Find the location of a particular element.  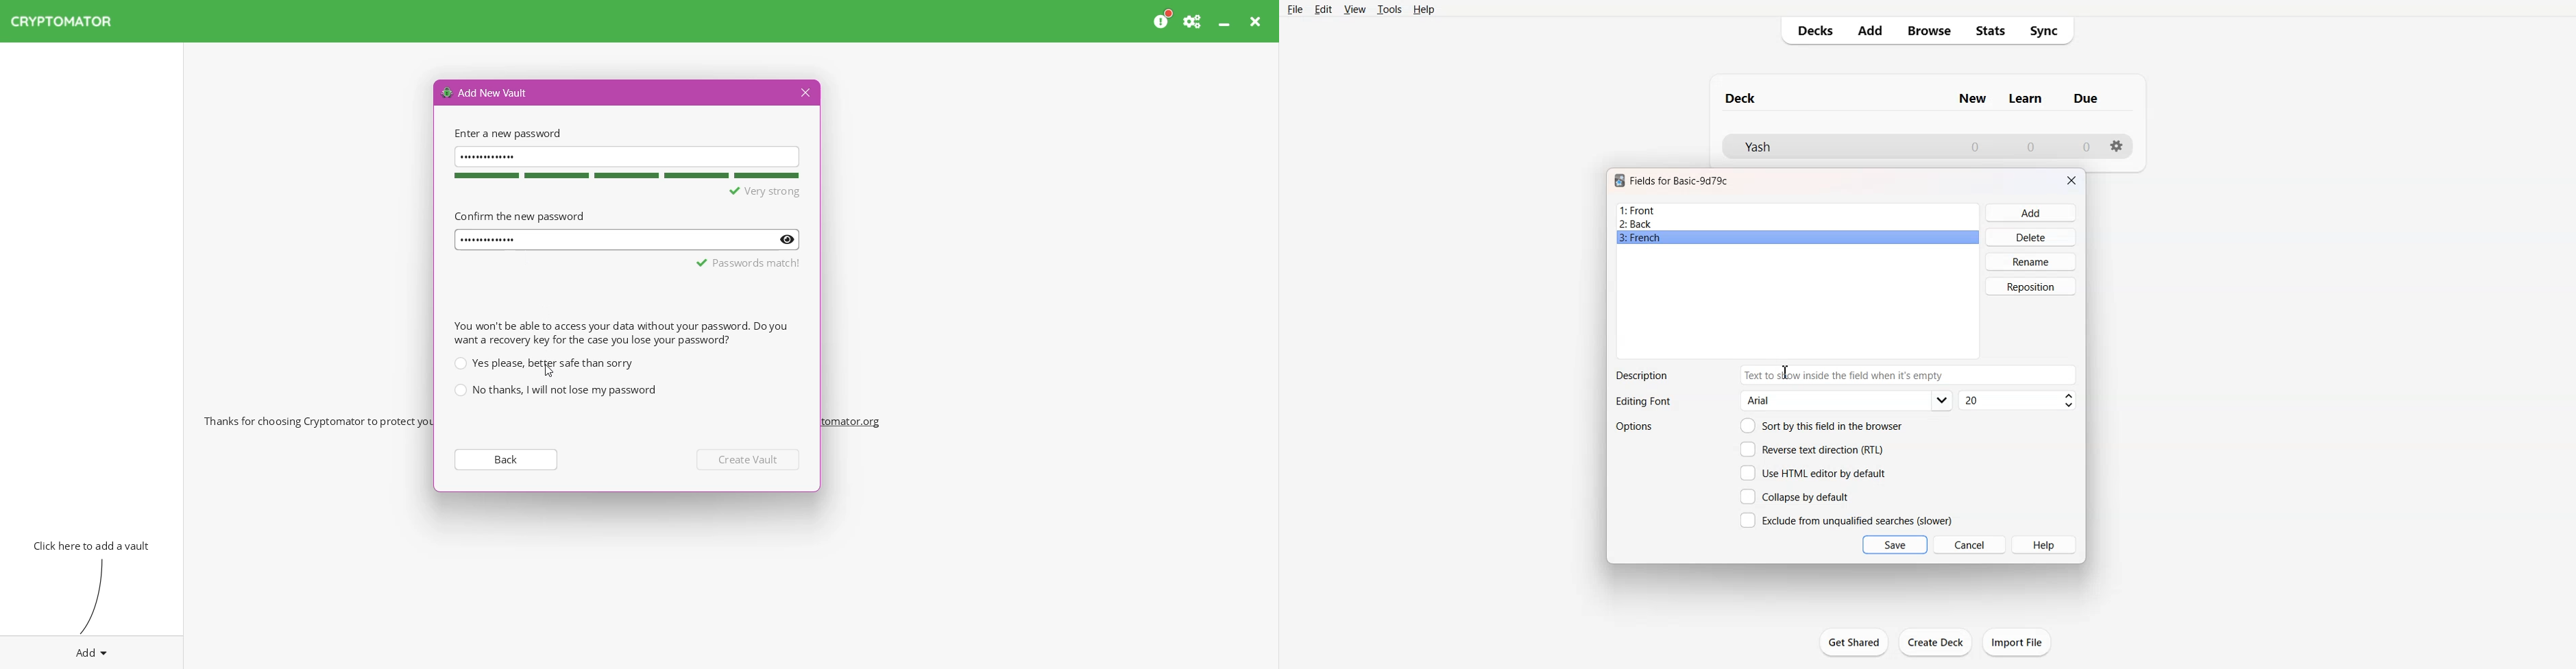

Cursor is located at coordinates (549, 370).